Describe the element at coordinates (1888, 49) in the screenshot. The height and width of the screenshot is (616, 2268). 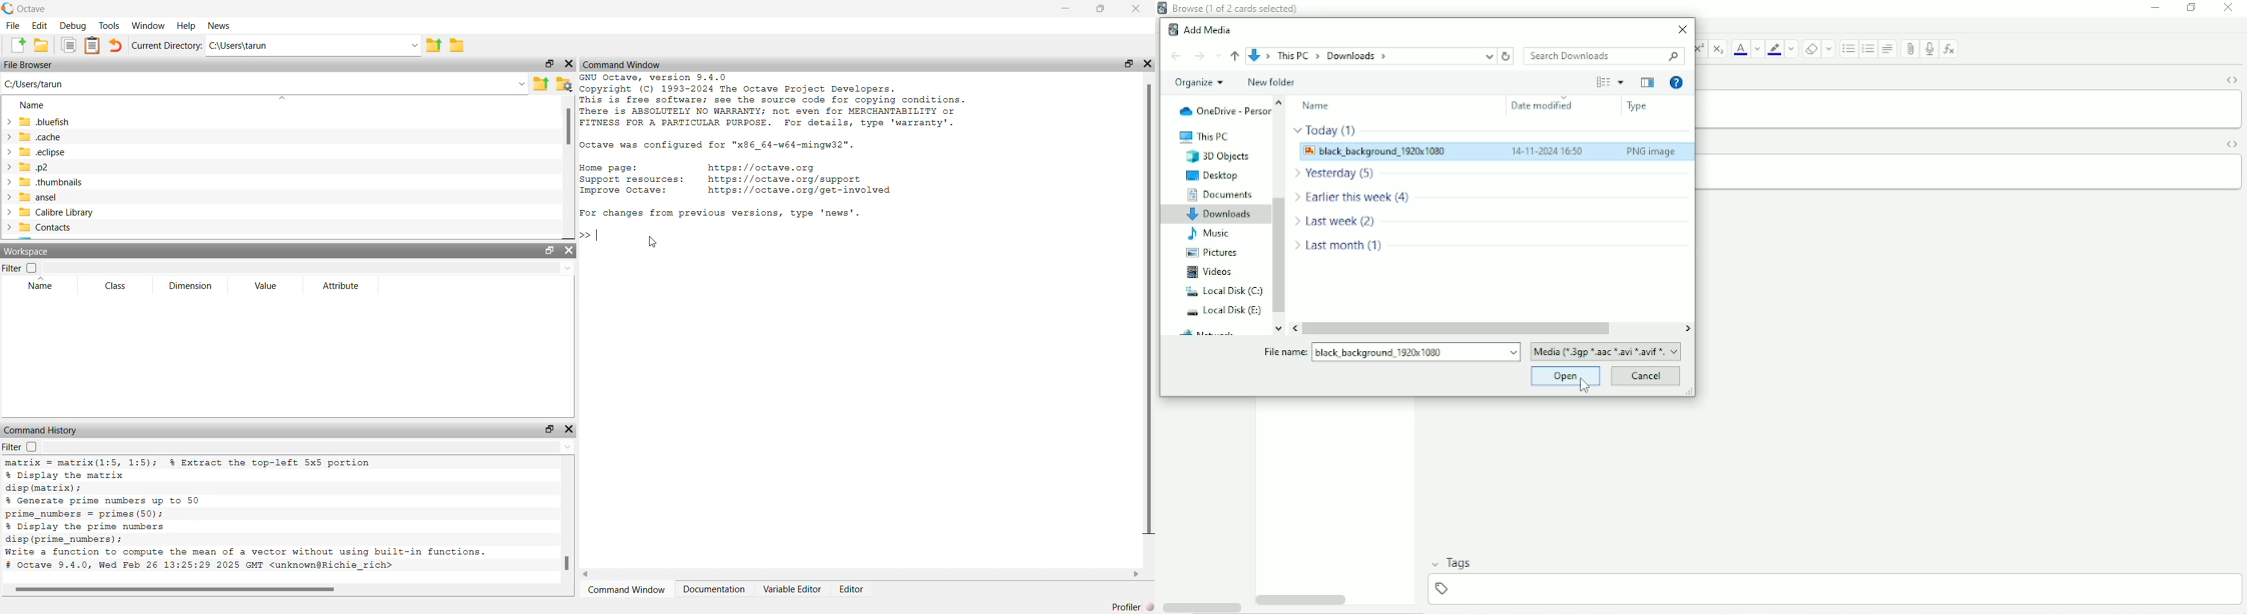
I see `Alignment` at that location.